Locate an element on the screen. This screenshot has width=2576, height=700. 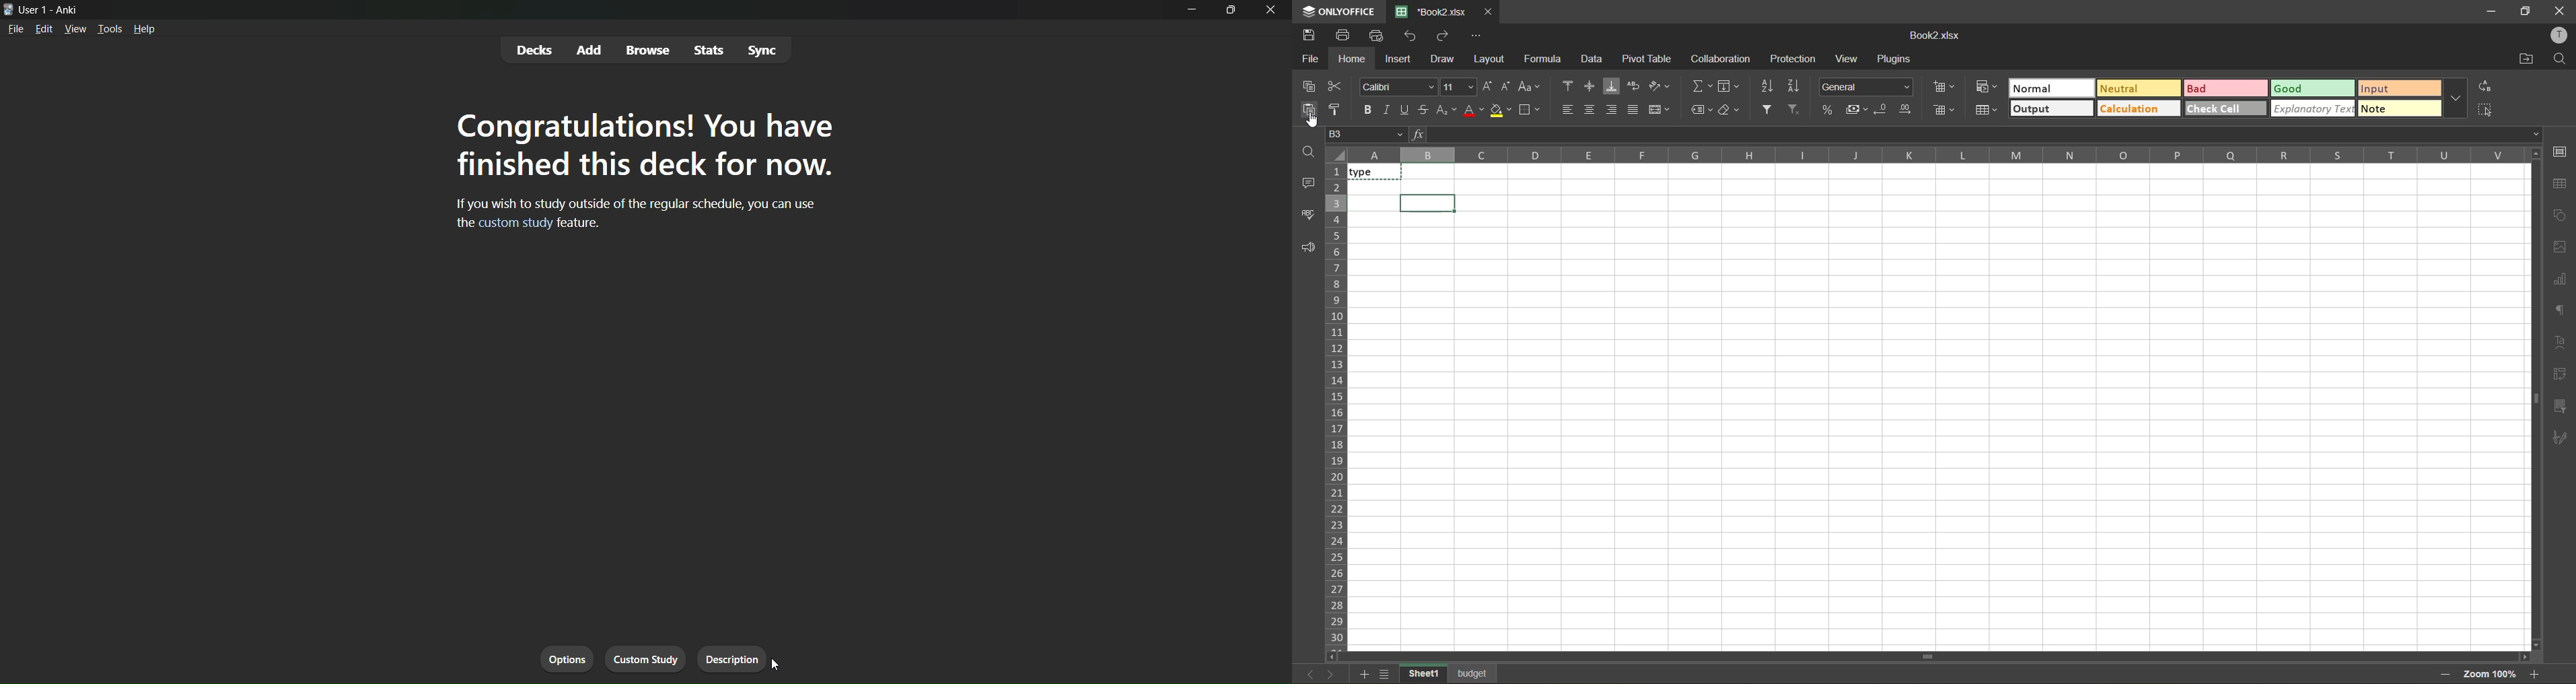
protection is located at coordinates (1795, 58).